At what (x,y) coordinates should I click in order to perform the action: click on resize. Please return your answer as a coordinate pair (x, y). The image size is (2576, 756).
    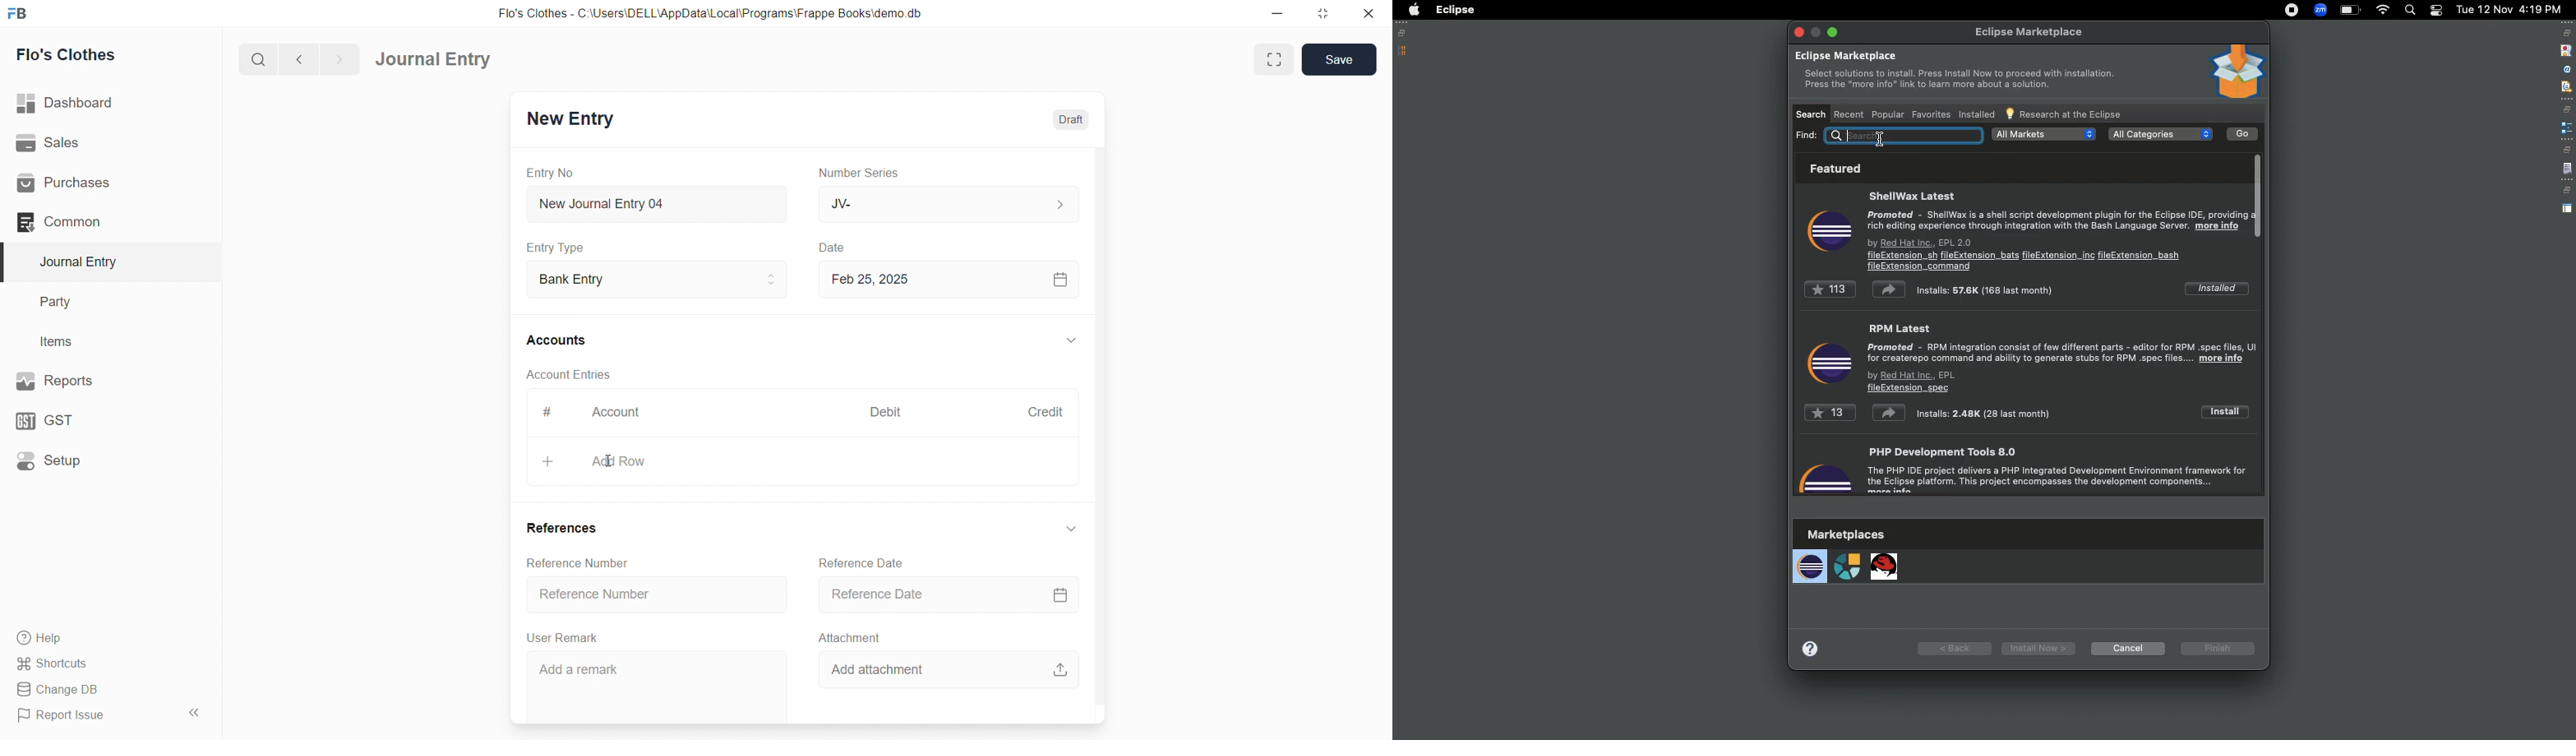
    Looking at the image, I should click on (1322, 13).